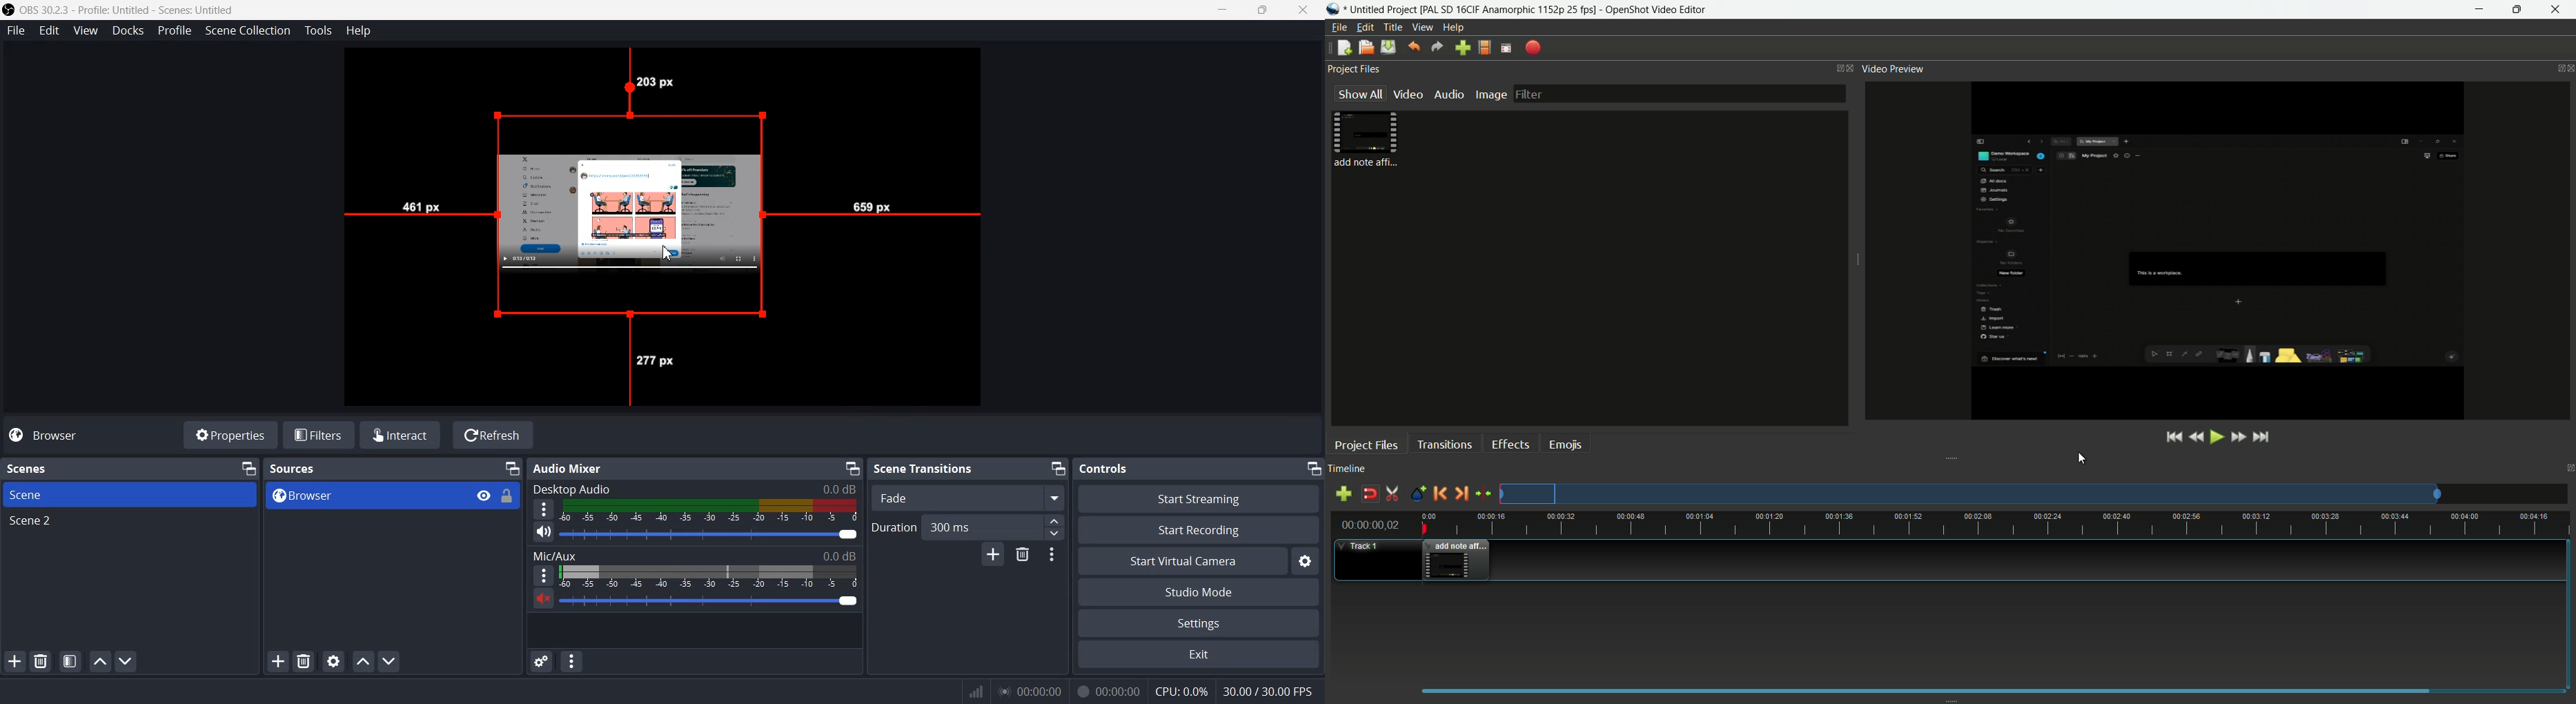 The image size is (2576, 728). I want to click on Browser, so click(355, 496).